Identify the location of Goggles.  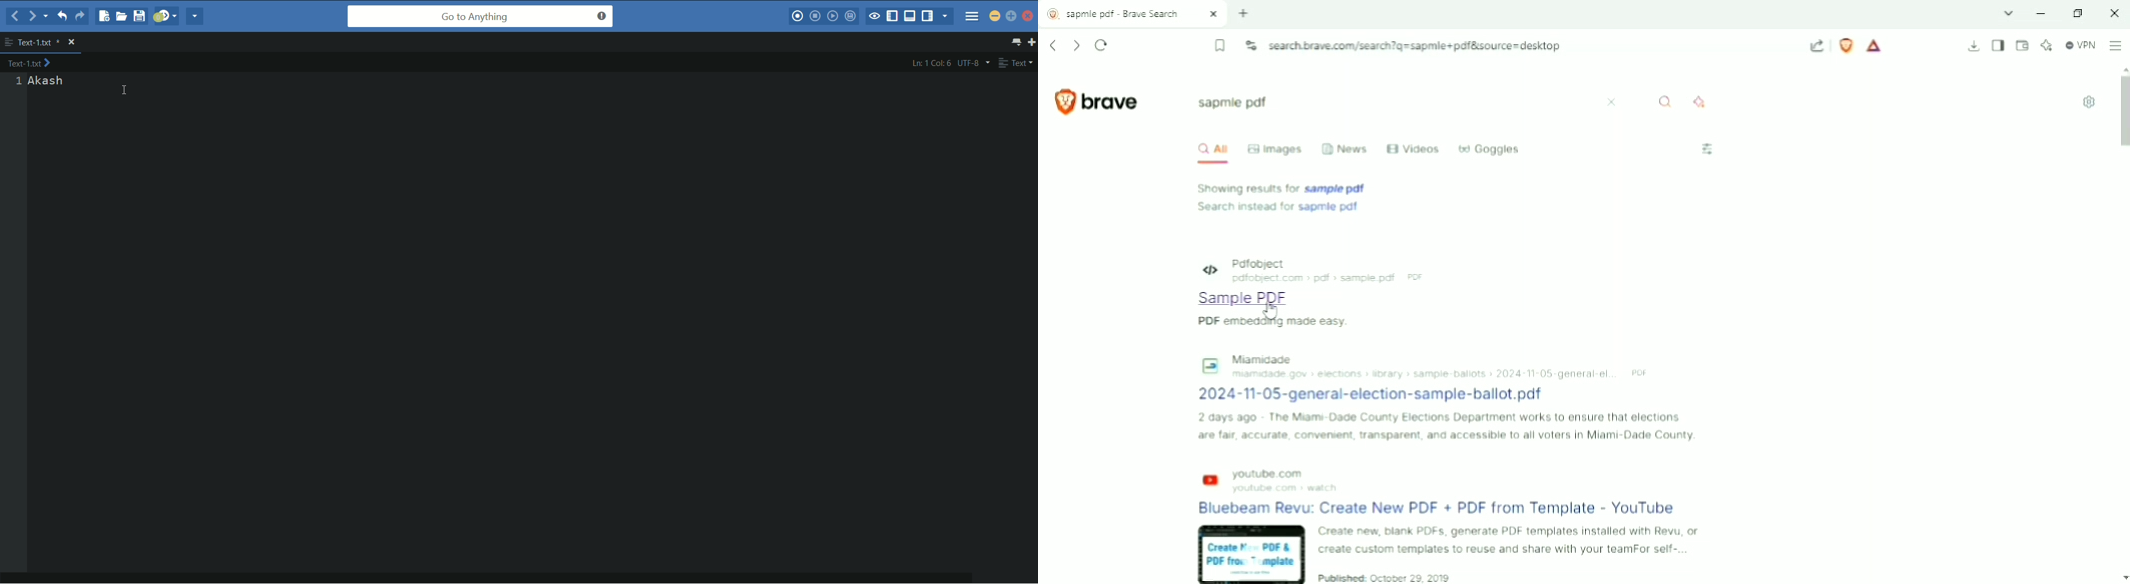
(1489, 147).